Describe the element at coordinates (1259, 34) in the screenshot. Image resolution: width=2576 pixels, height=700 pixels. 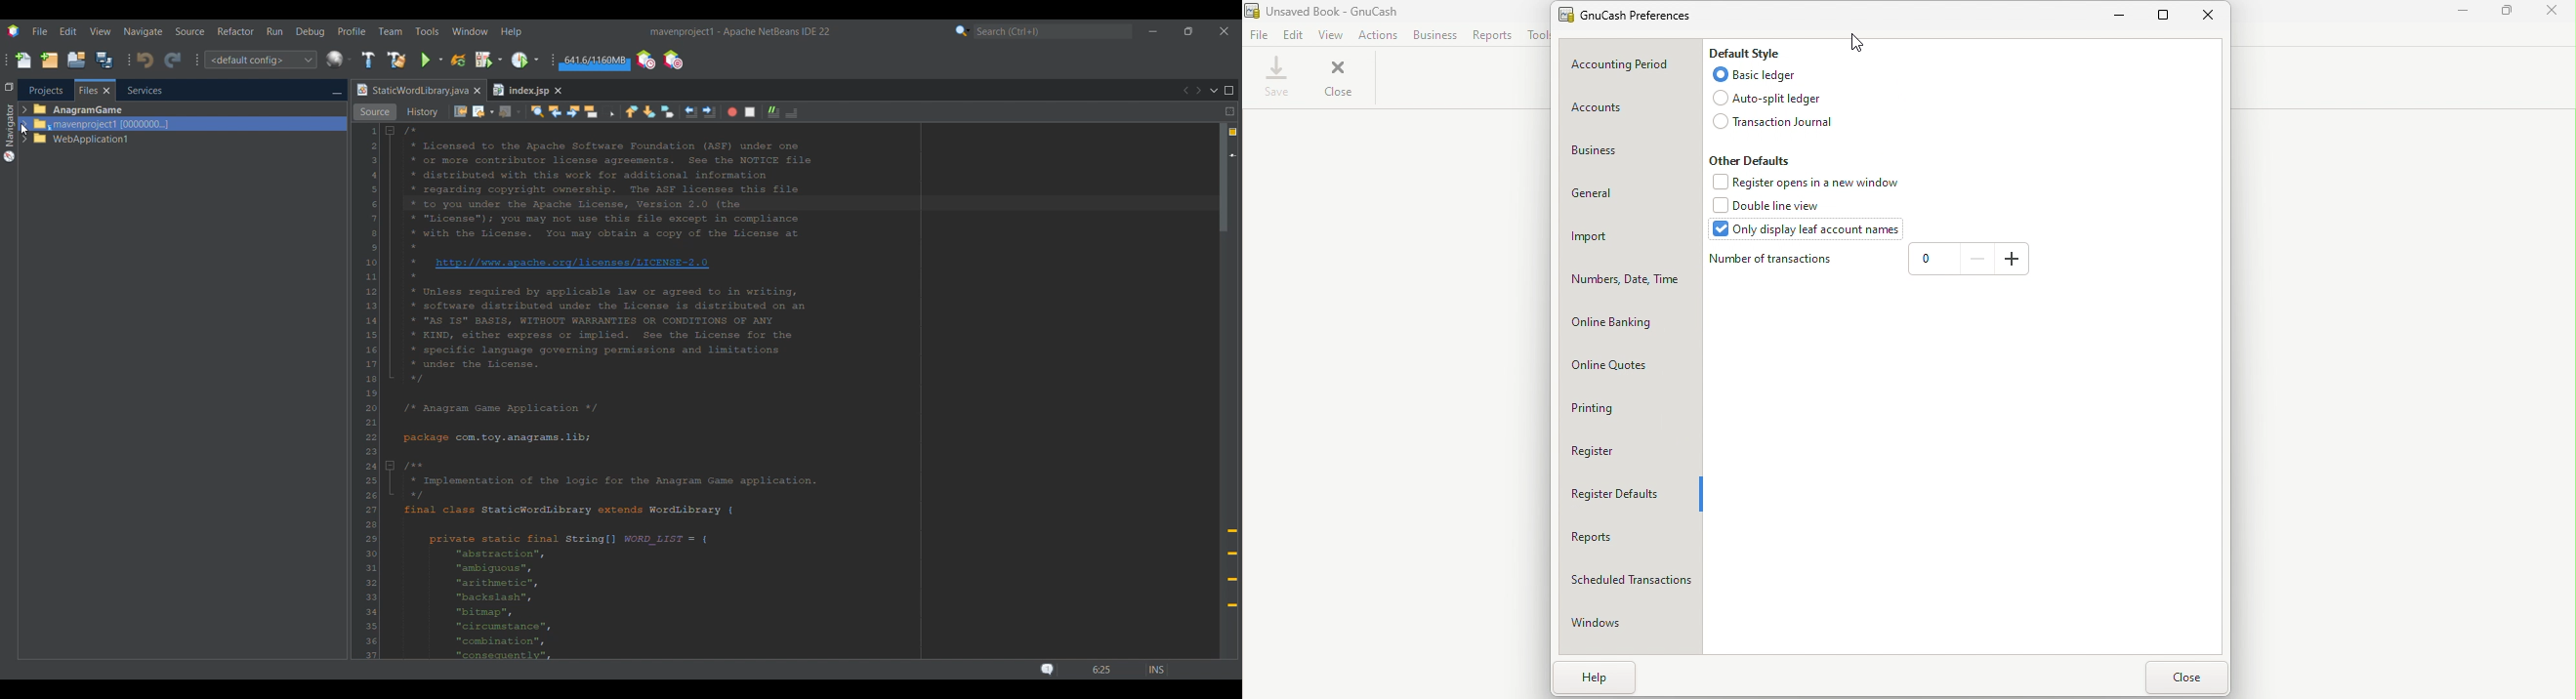
I see `File` at that location.